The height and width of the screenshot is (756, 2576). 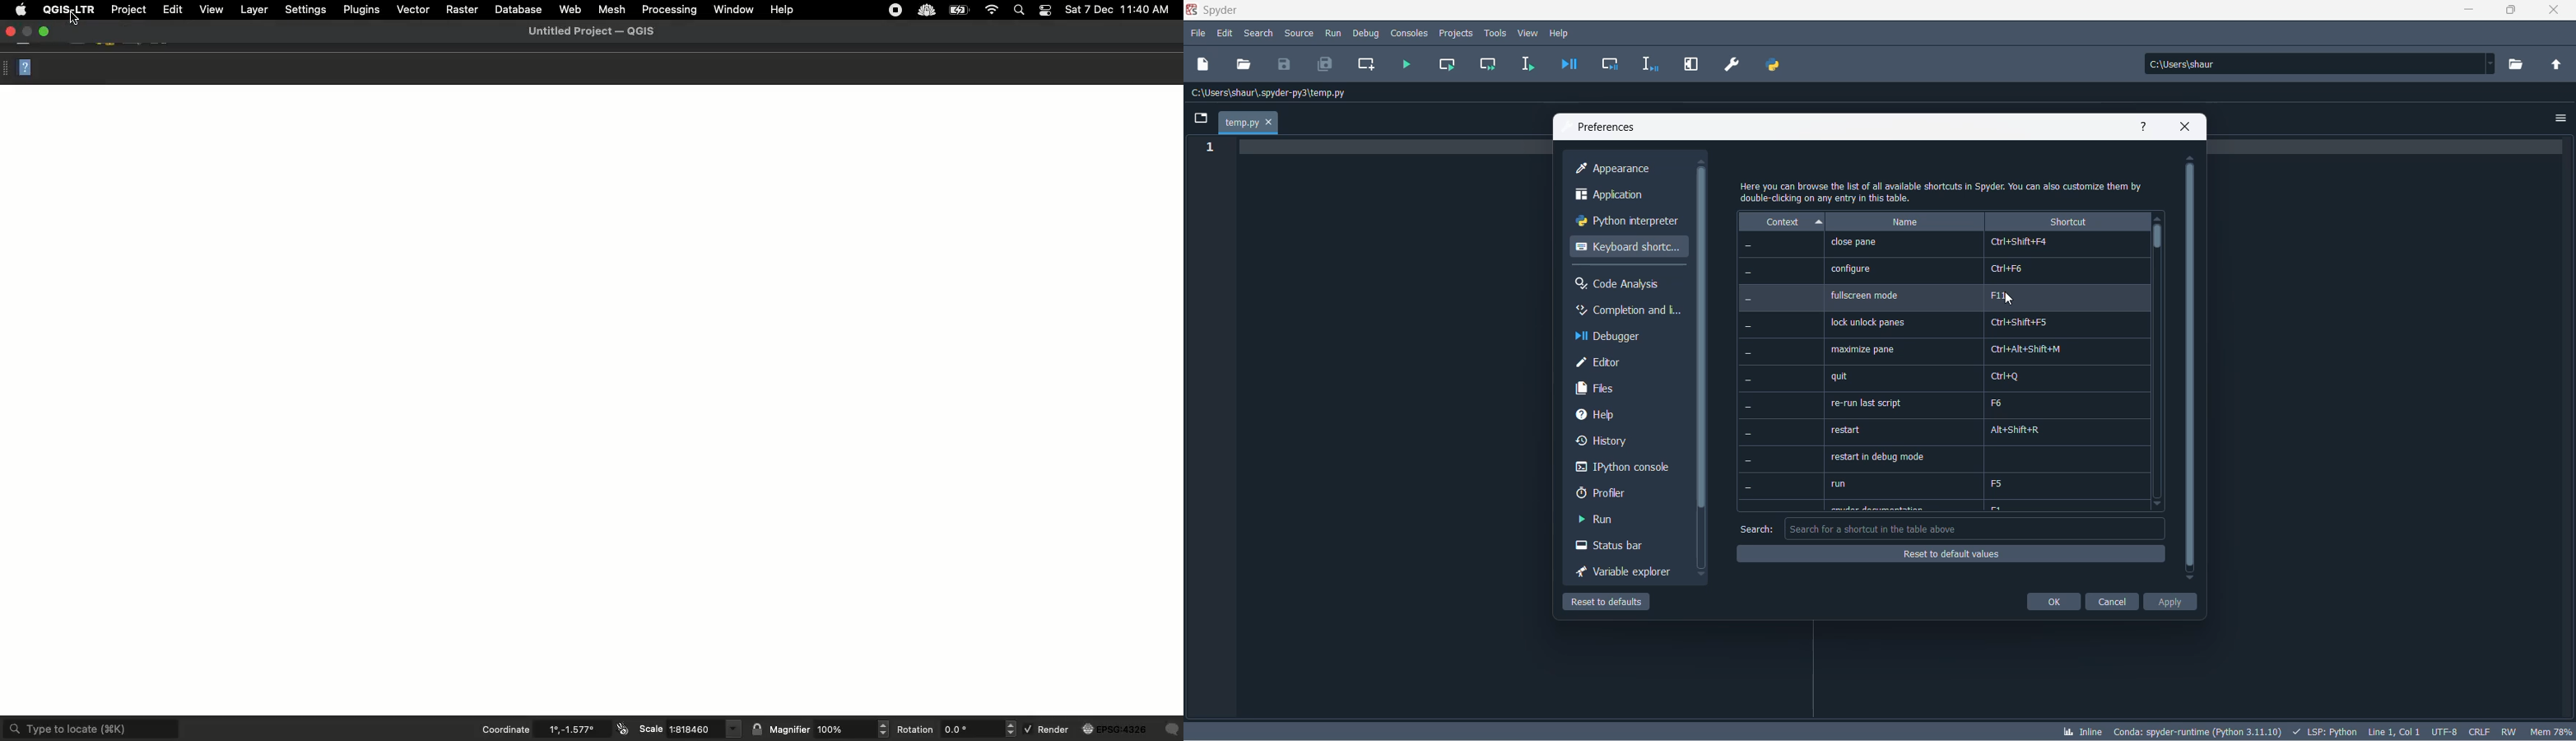 What do you see at coordinates (1772, 62) in the screenshot?
I see `PYTHON PATH MANAGER` at bounding box center [1772, 62].